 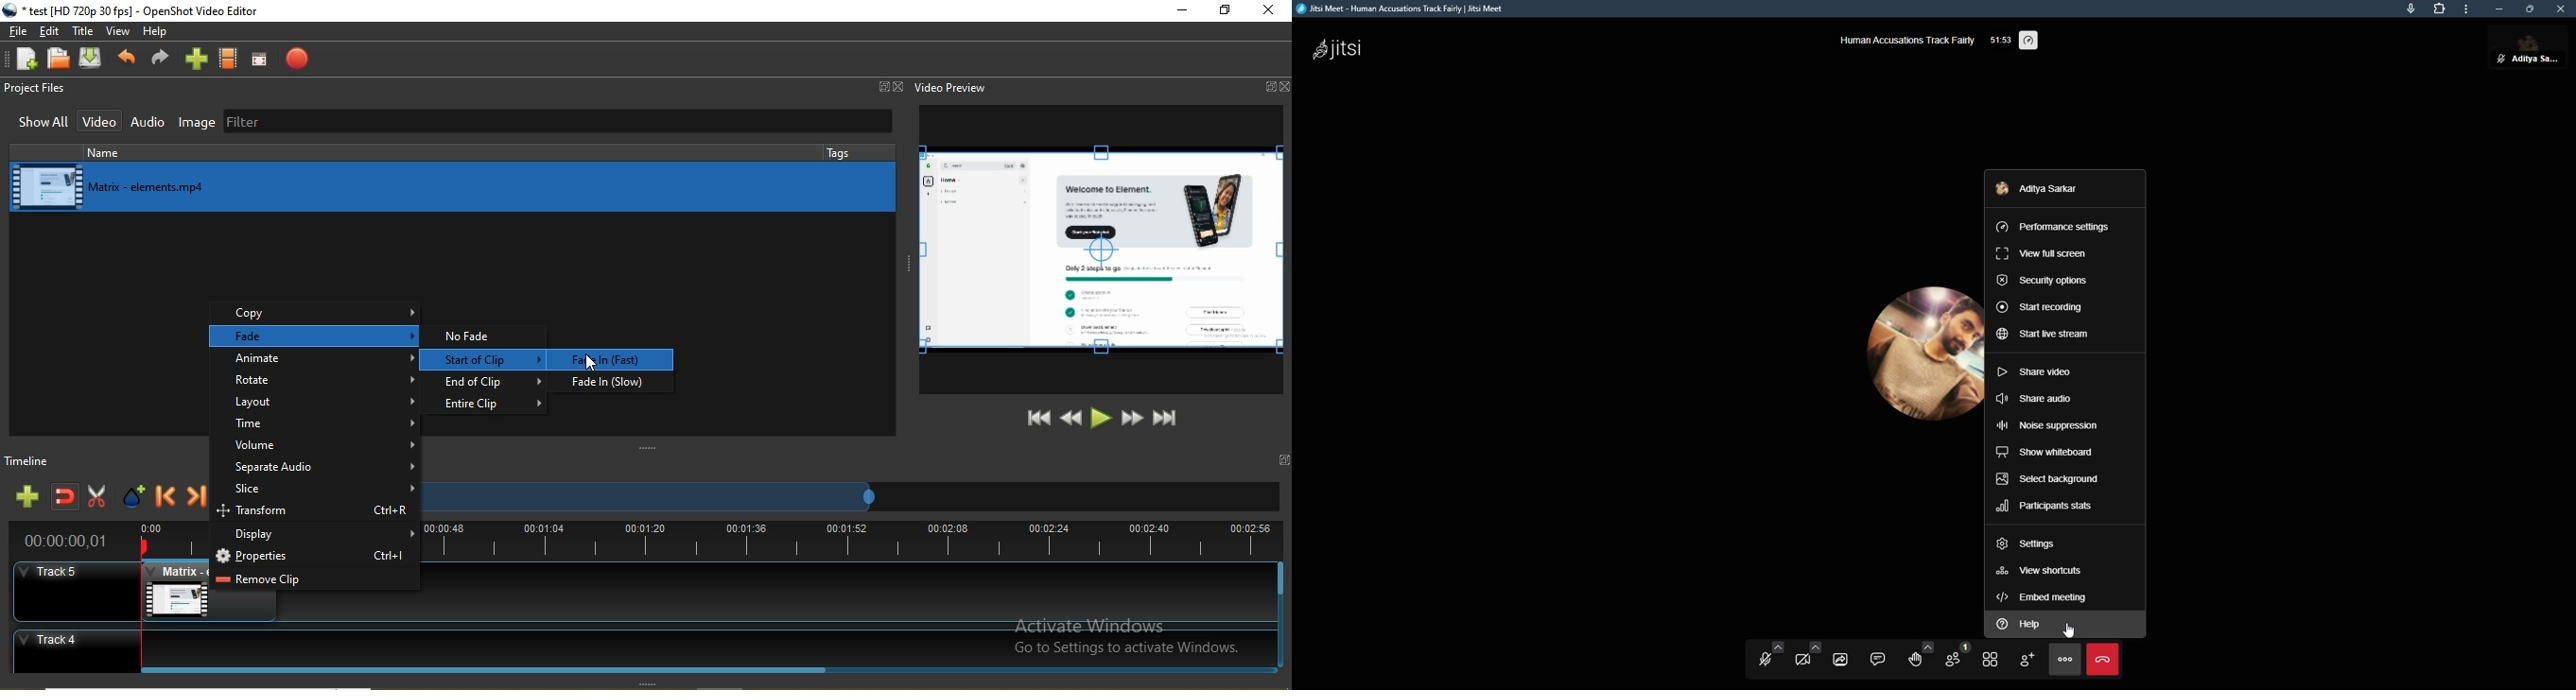 What do you see at coordinates (293, 59) in the screenshot?
I see `Export video` at bounding box center [293, 59].